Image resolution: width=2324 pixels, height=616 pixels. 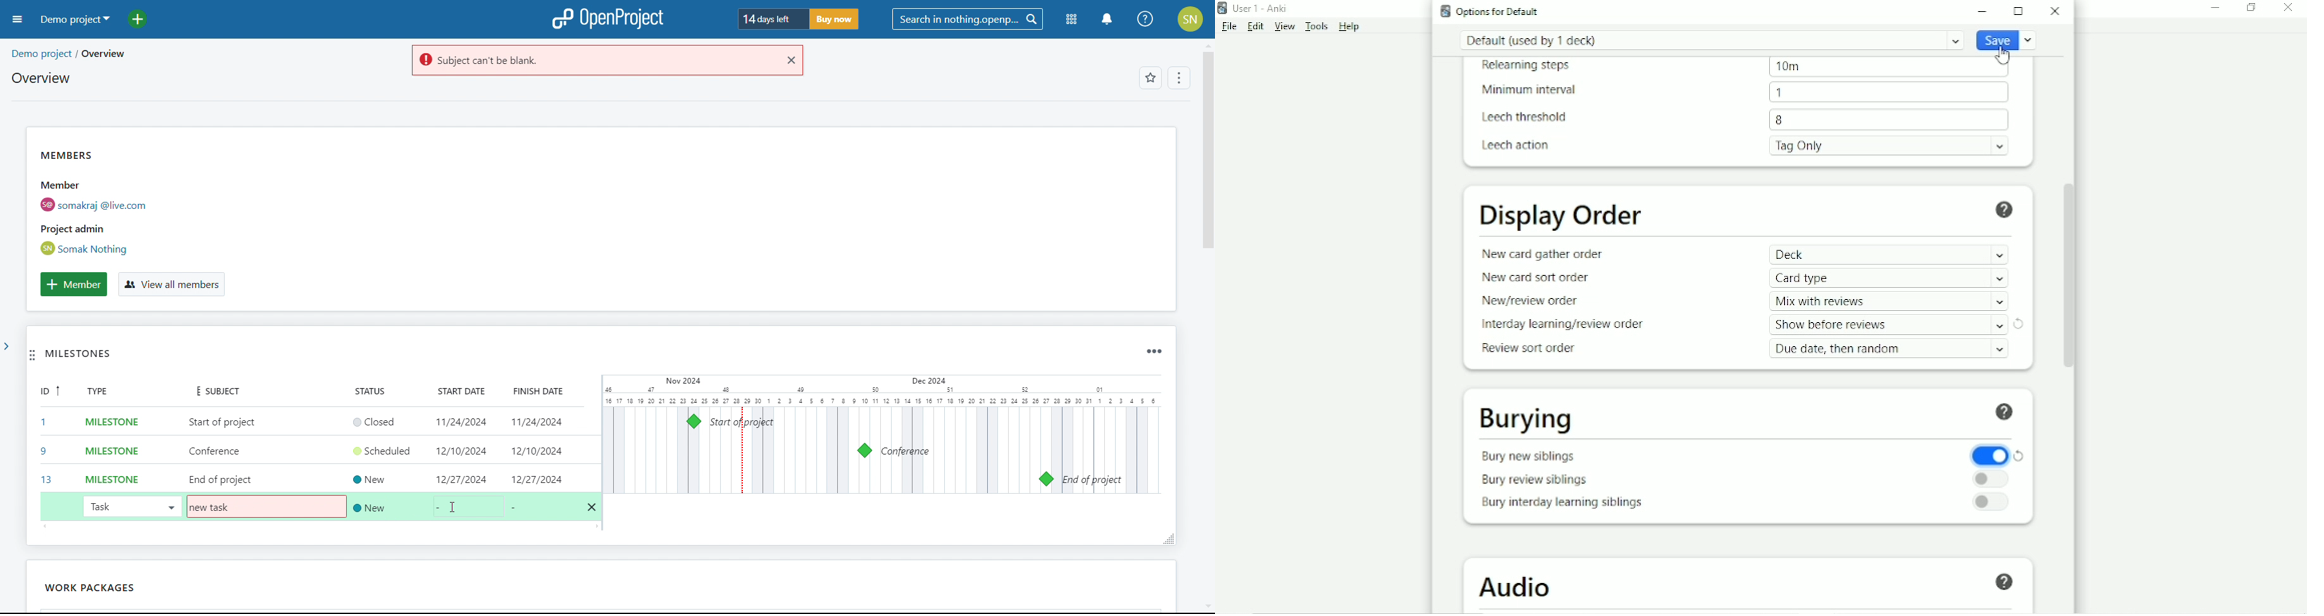 What do you see at coordinates (1985, 11) in the screenshot?
I see `Minimize` at bounding box center [1985, 11].